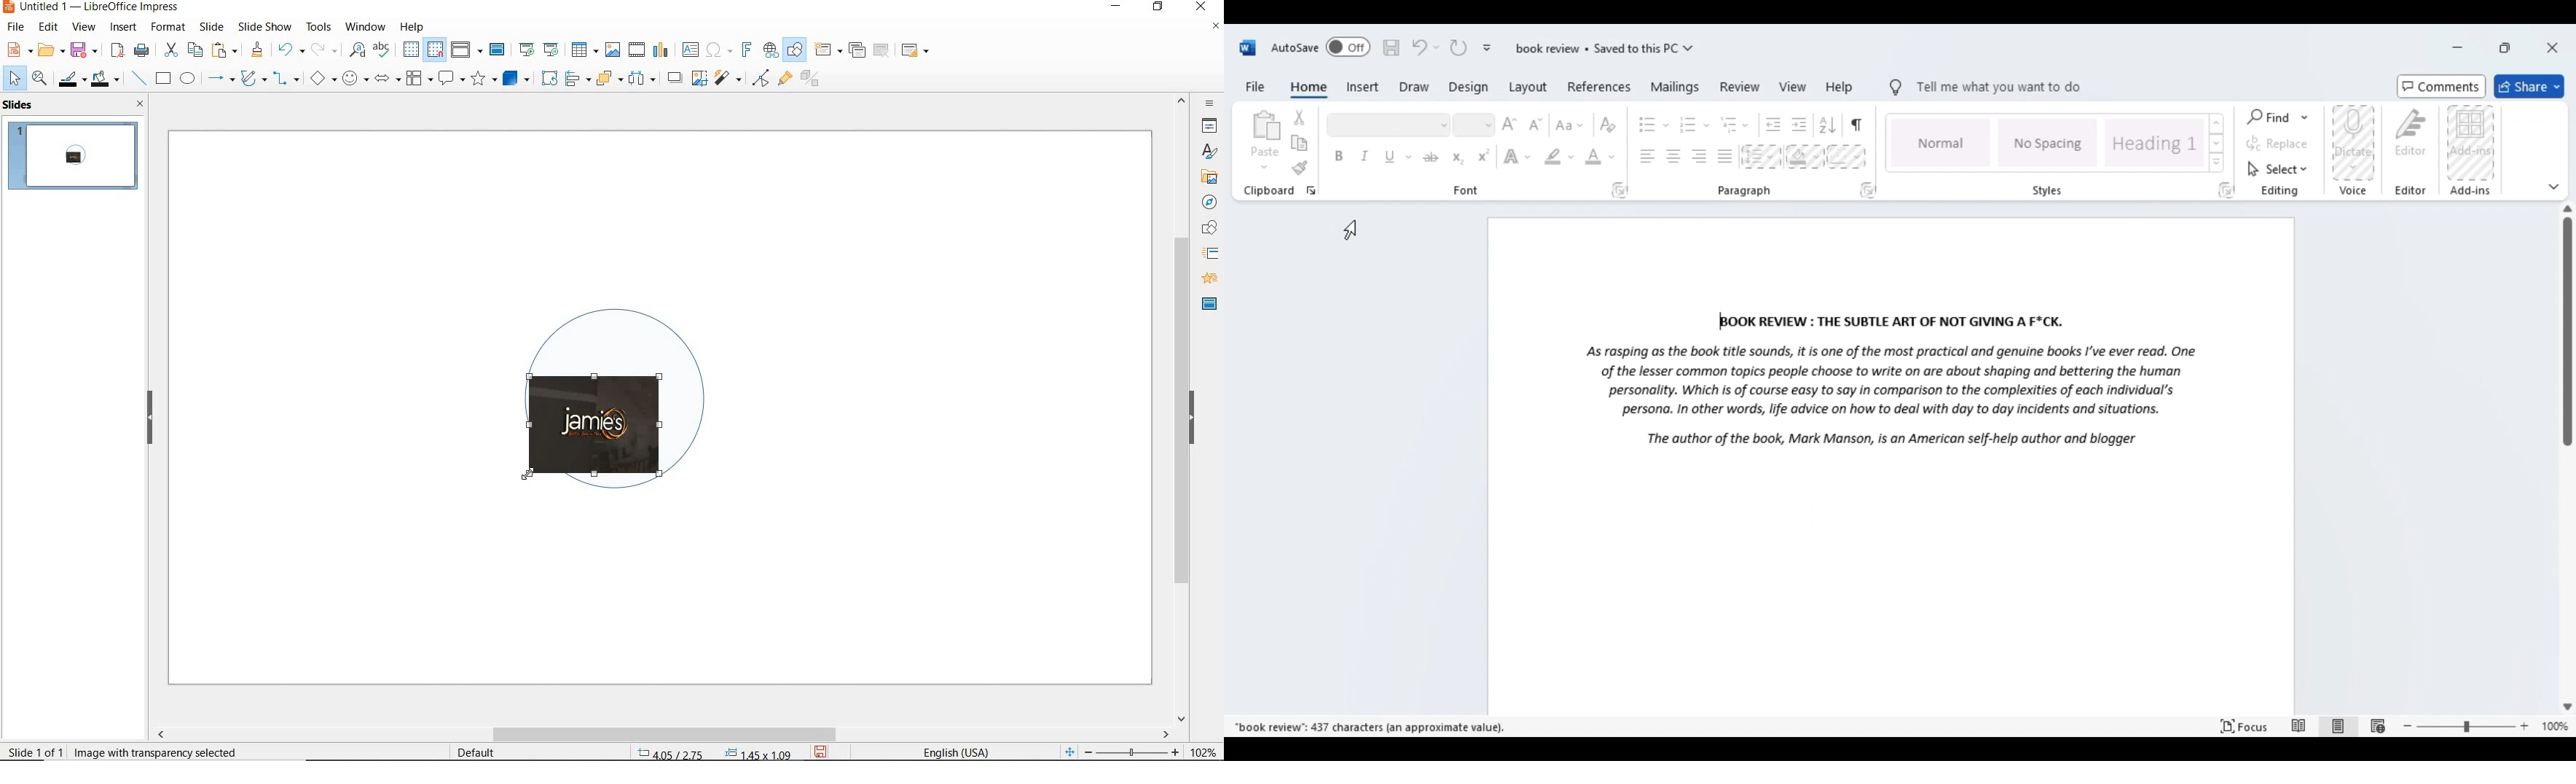 The image size is (2576, 784). I want to click on scrollbar, so click(2566, 327).